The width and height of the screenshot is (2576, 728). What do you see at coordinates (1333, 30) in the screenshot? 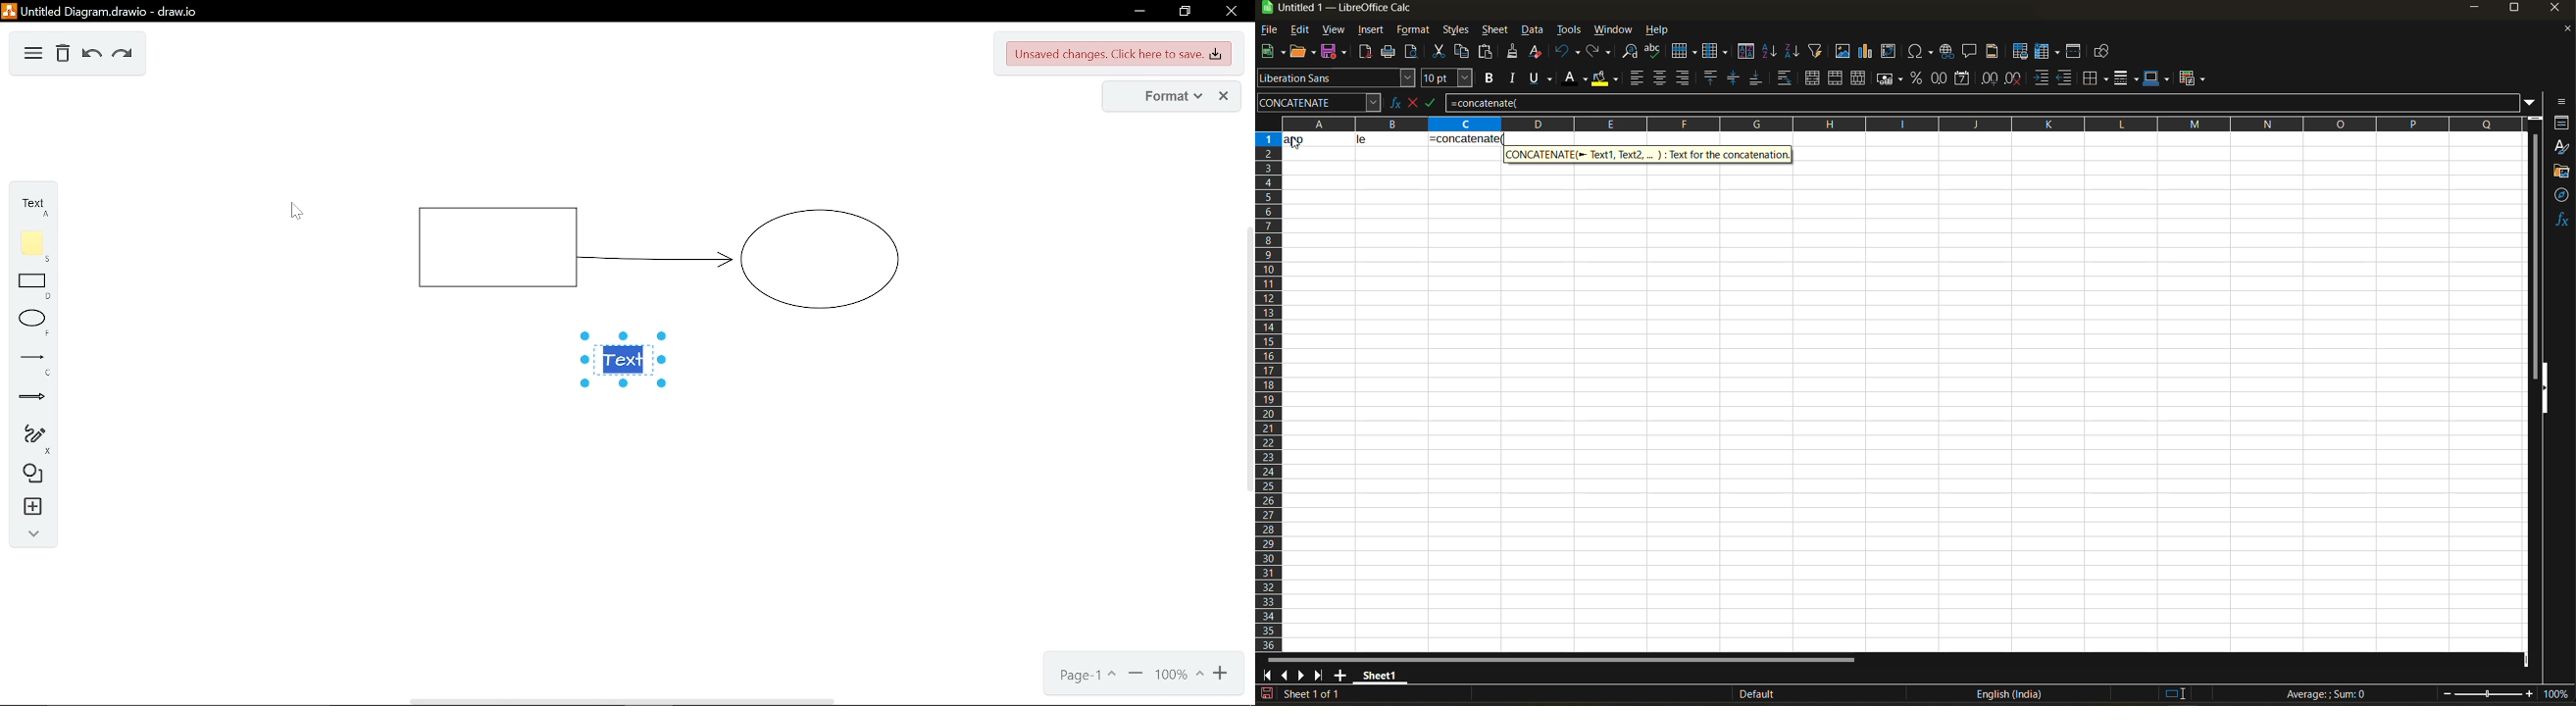
I see `view` at bounding box center [1333, 30].